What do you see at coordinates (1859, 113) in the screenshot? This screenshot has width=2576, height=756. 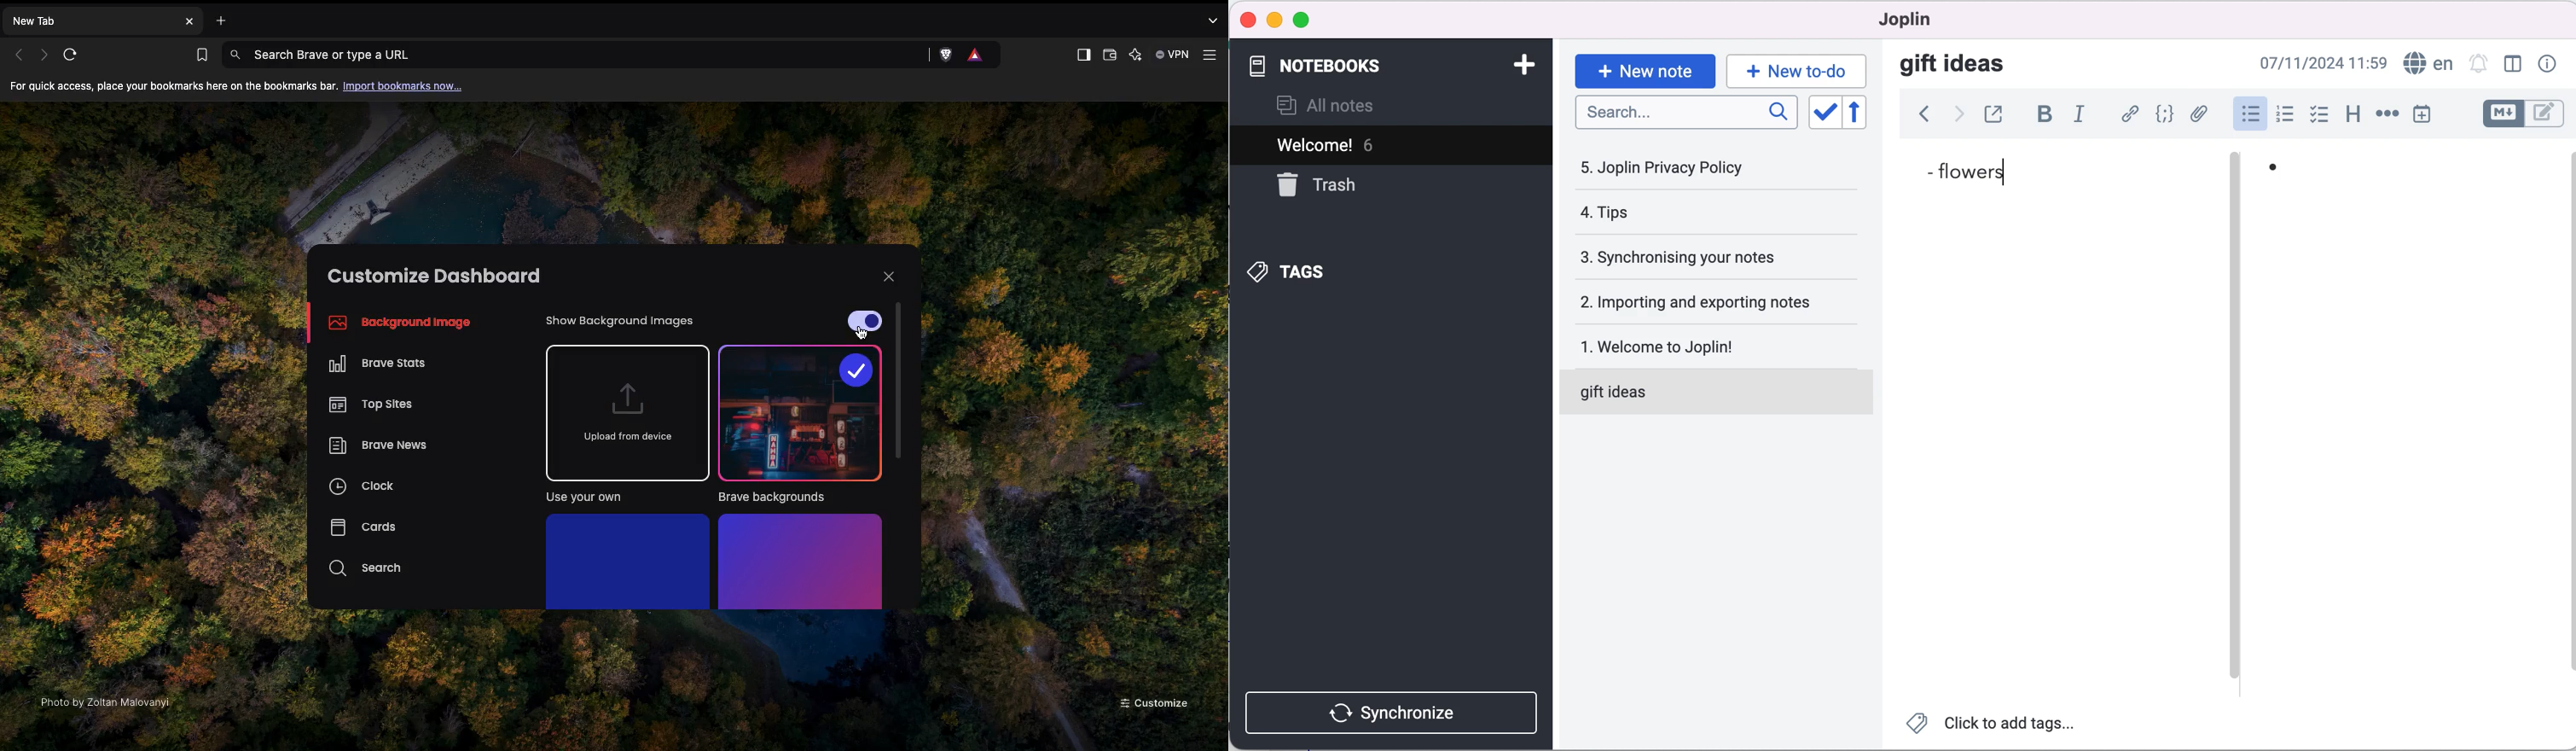 I see `reverse sort order` at bounding box center [1859, 113].